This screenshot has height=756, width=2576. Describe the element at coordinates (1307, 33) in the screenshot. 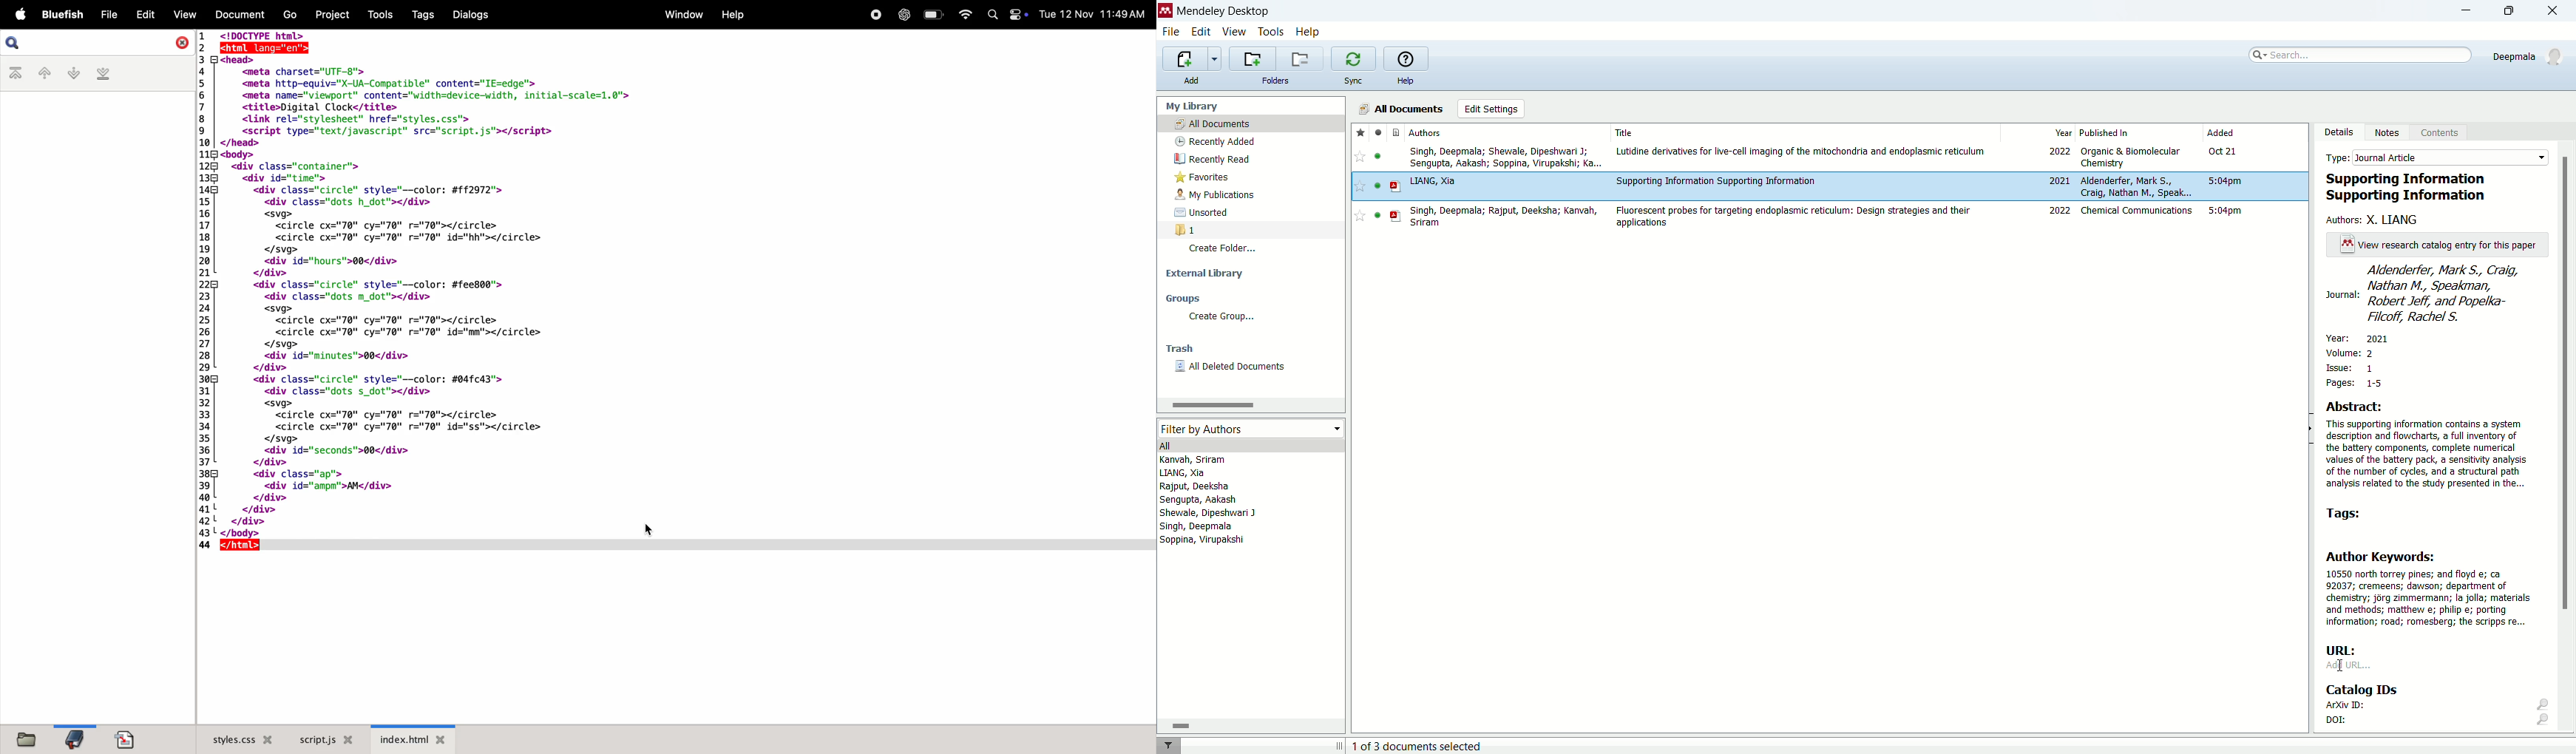

I see `help` at that location.